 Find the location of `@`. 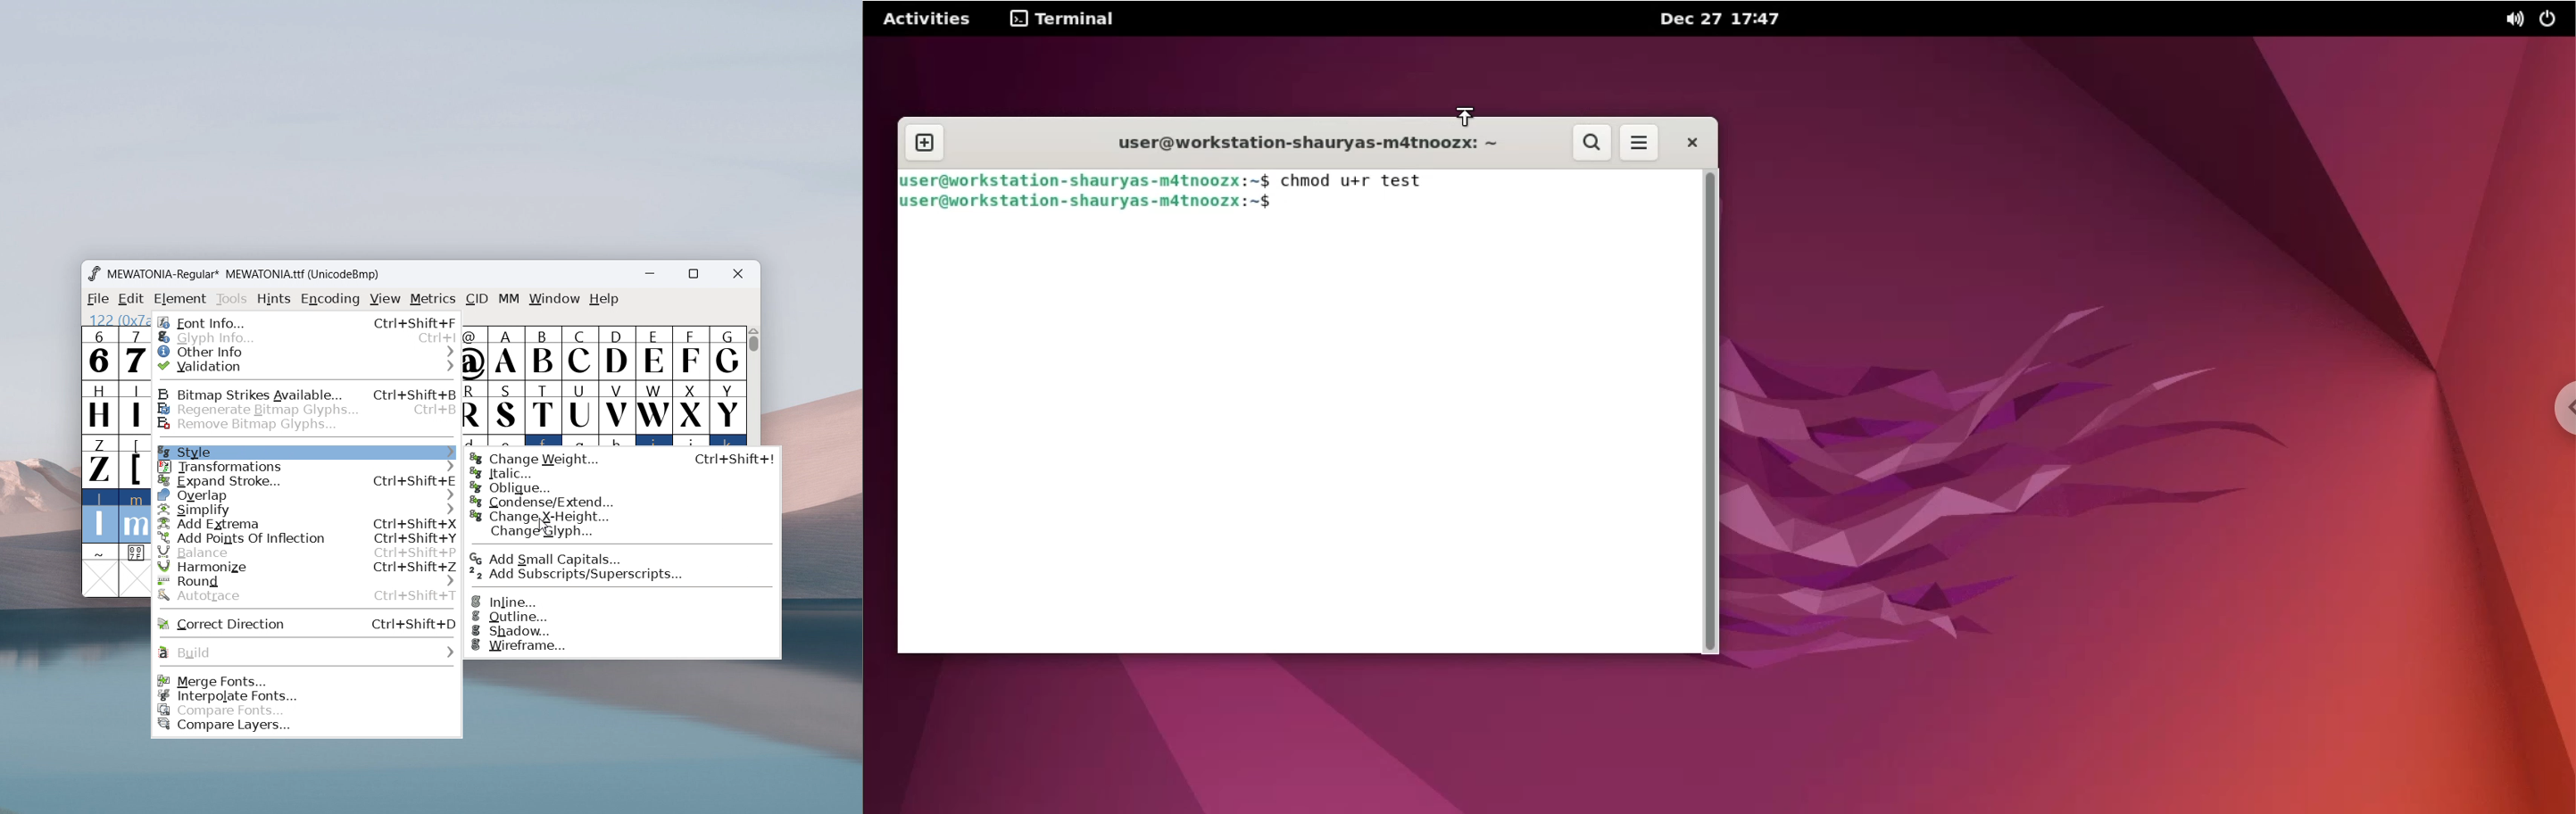

@ is located at coordinates (476, 353).